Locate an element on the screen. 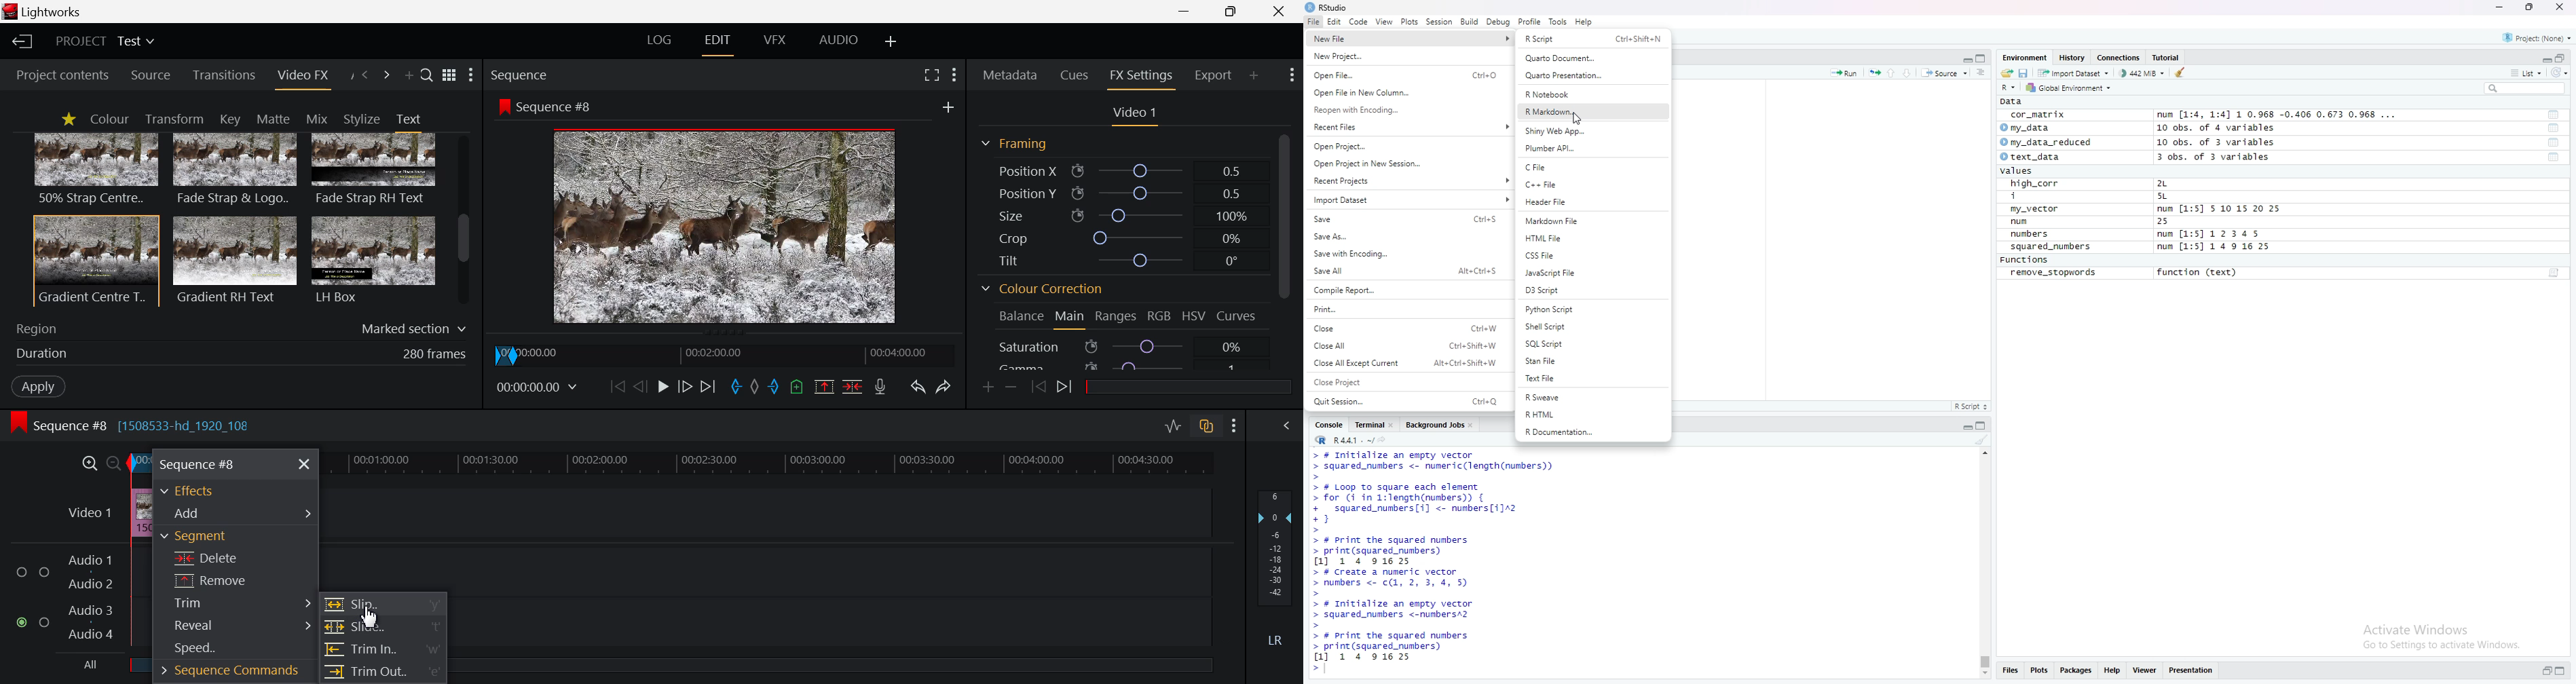 The height and width of the screenshot is (700, 2576). 2L is located at coordinates (2180, 184).